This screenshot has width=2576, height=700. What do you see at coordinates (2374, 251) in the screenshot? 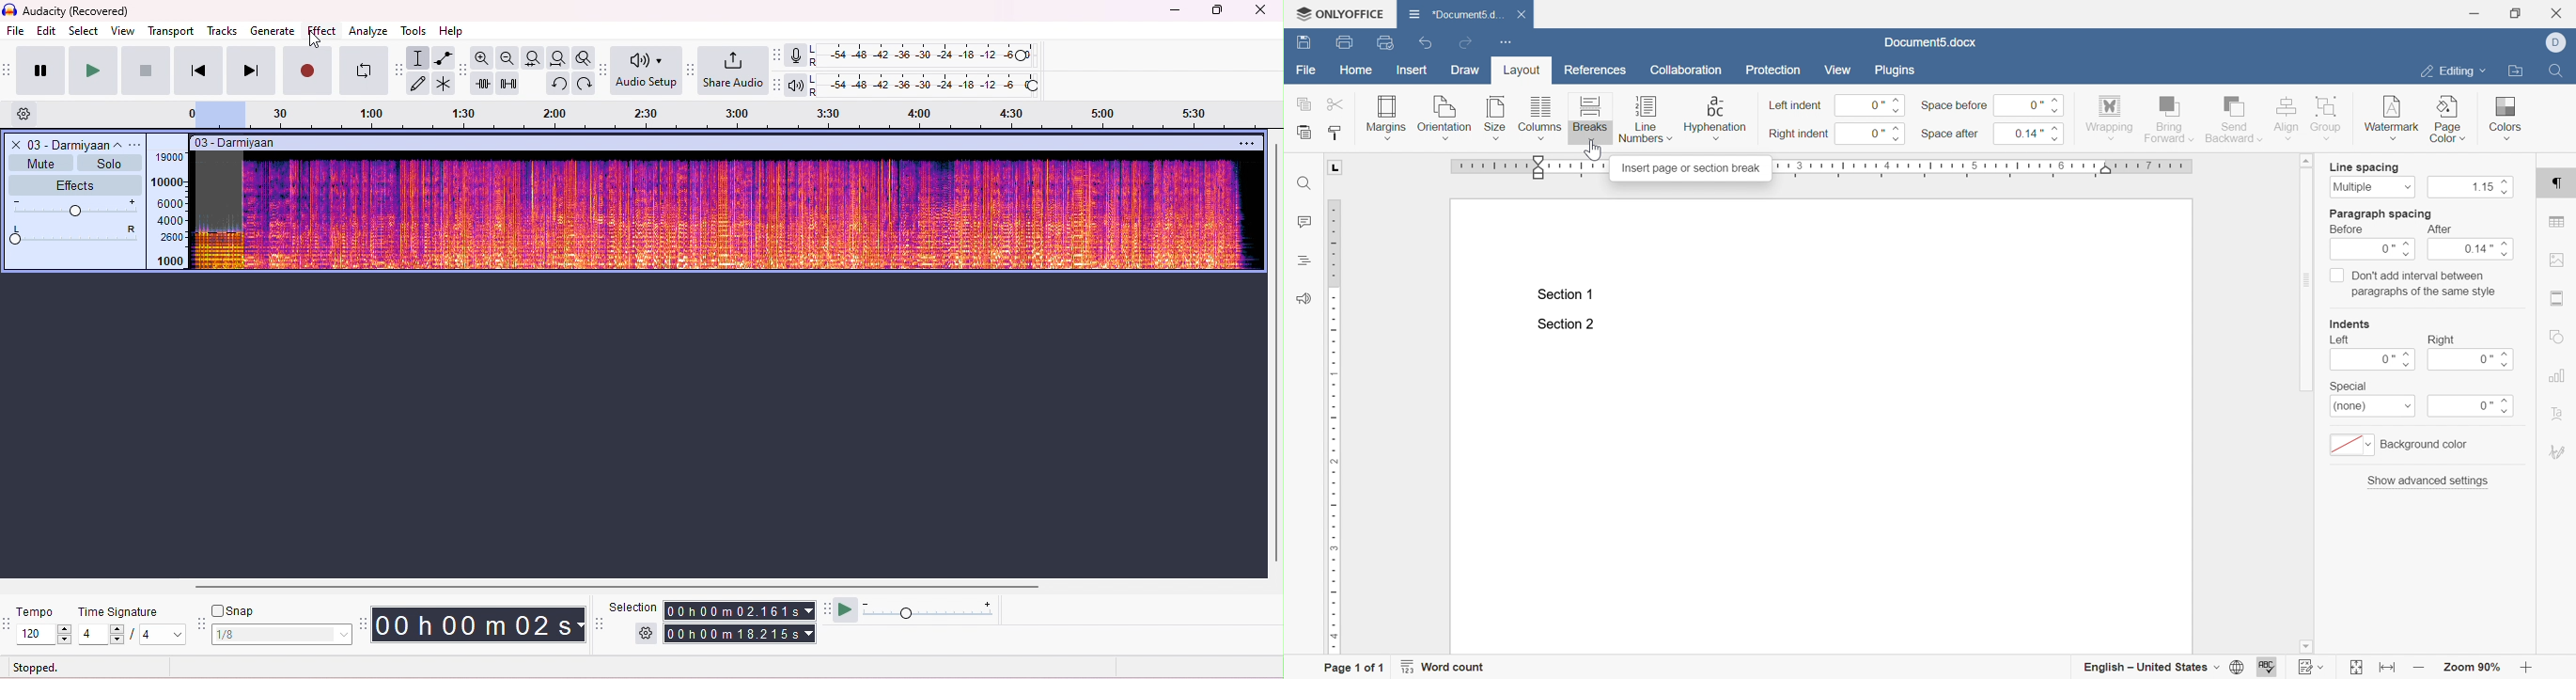
I see `0` at bounding box center [2374, 251].